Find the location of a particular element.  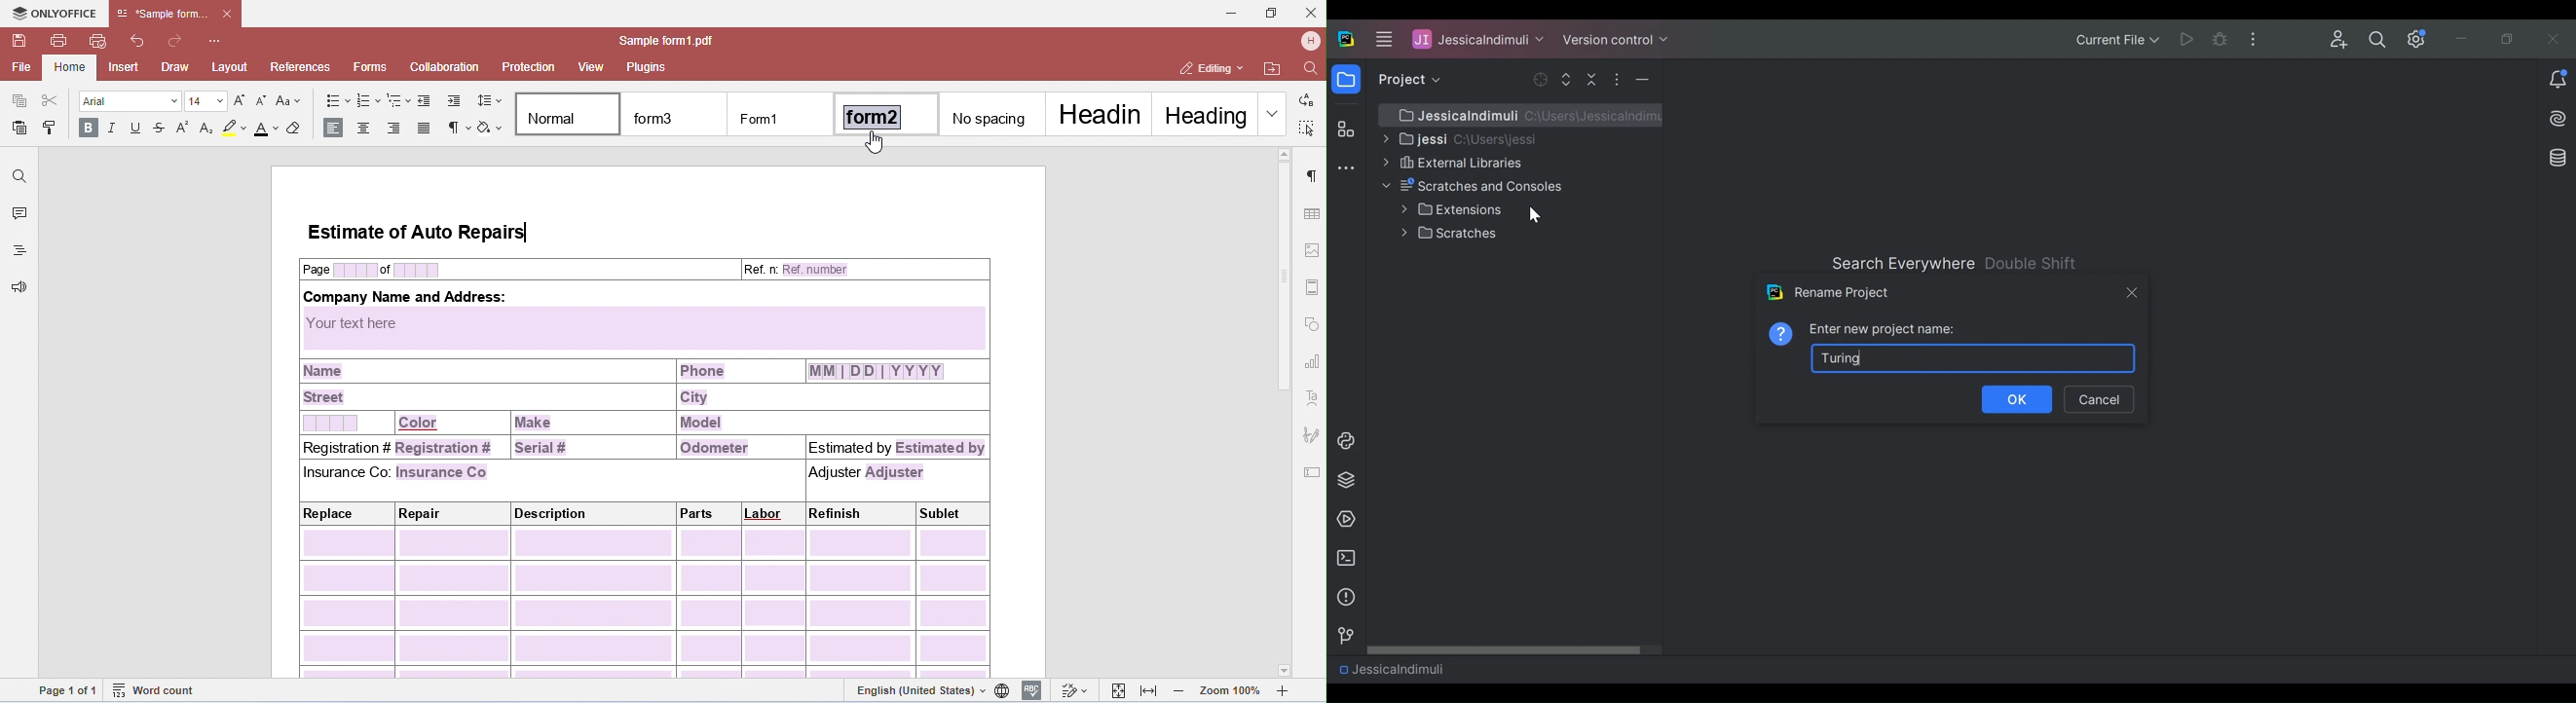

PyCharm Desktop Icon is located at coordinates (1347, 40).